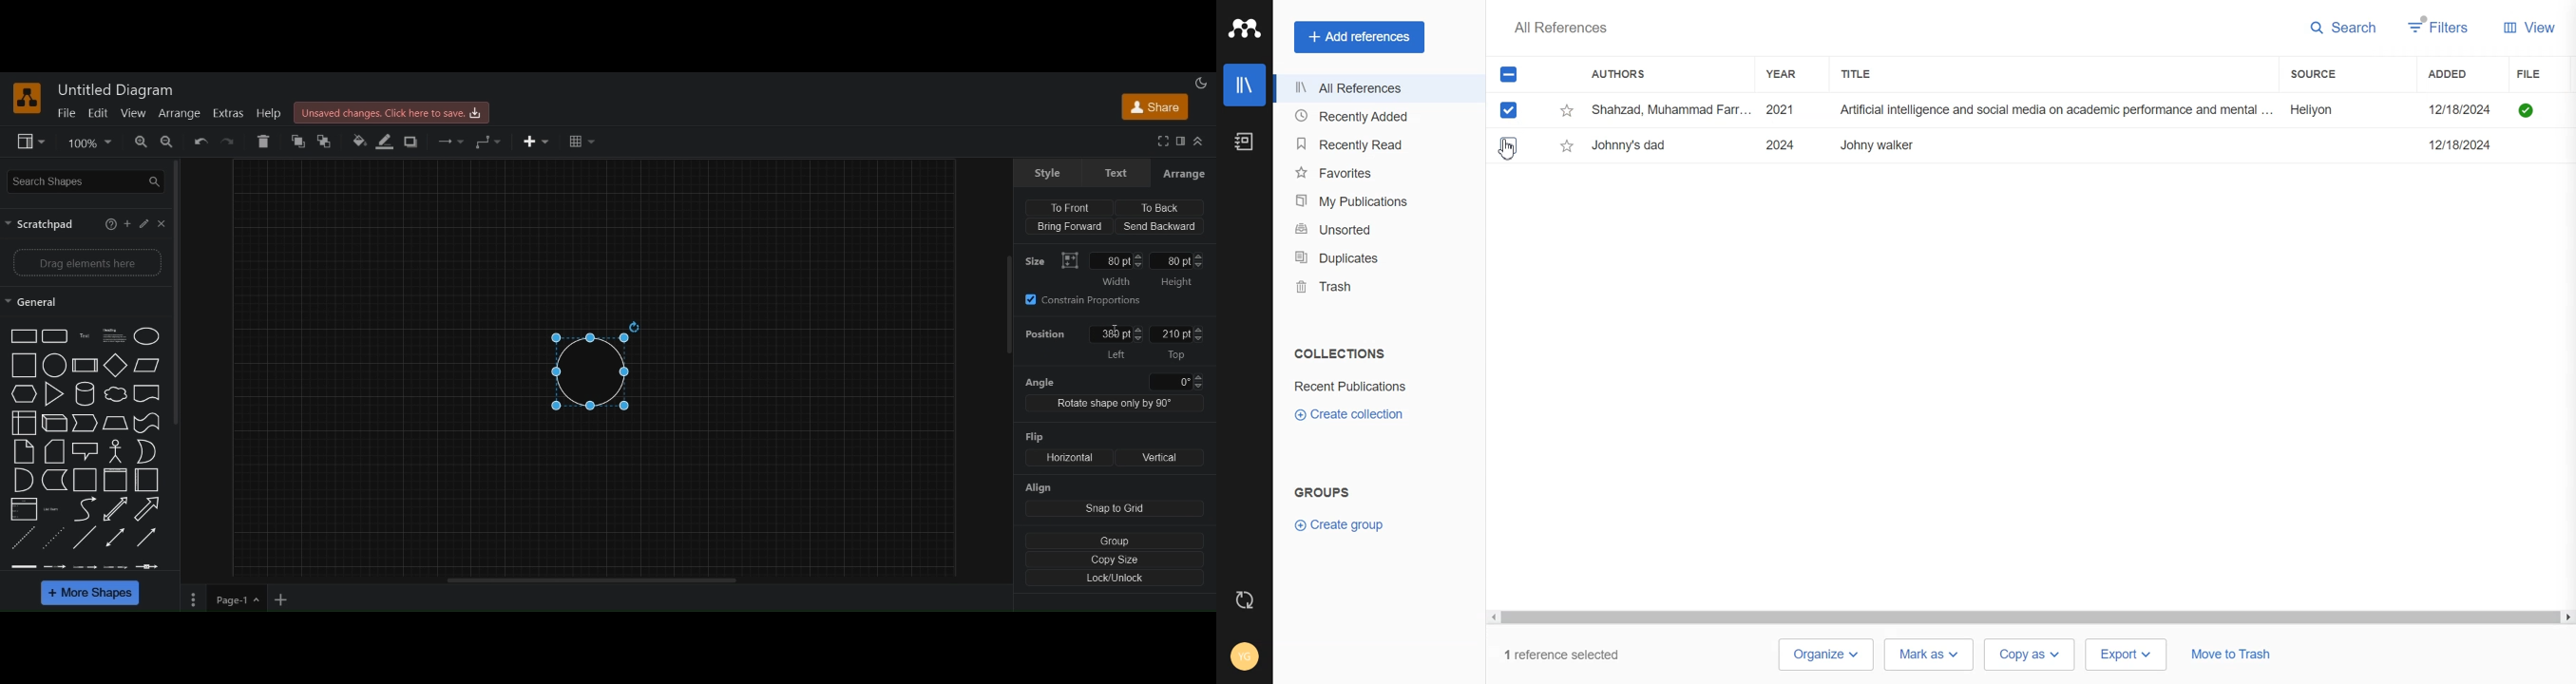  Describe the element at coordinates (582, 142) in the screenshot. I see `table` at that location.